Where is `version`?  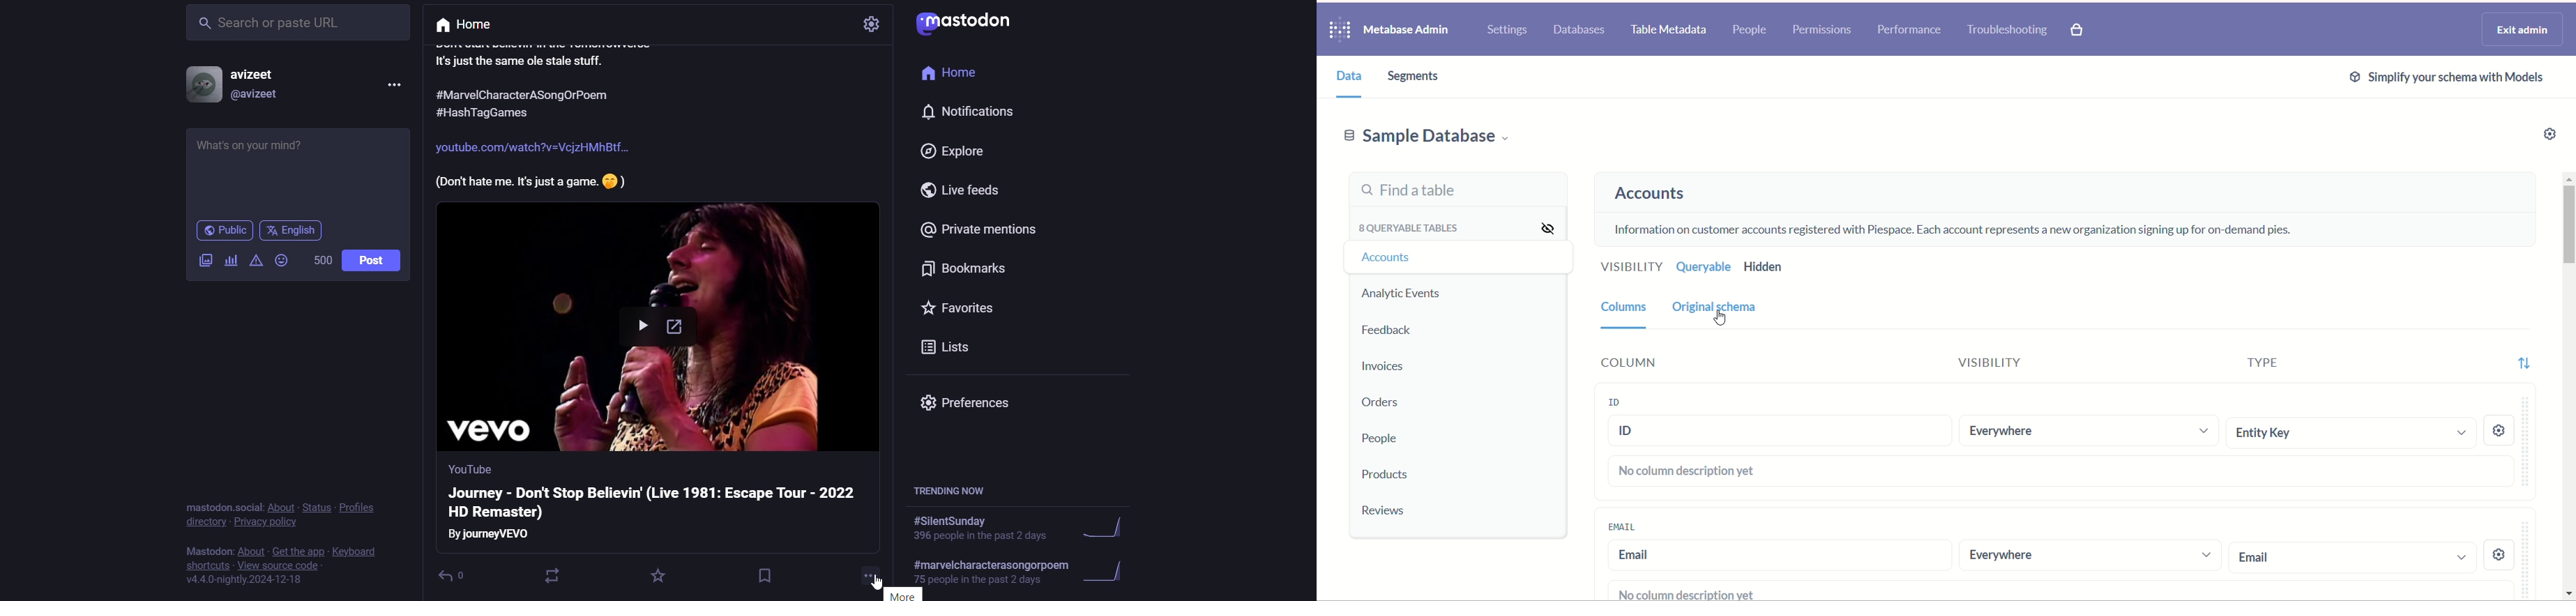
version is located at coordinates (245, 581).